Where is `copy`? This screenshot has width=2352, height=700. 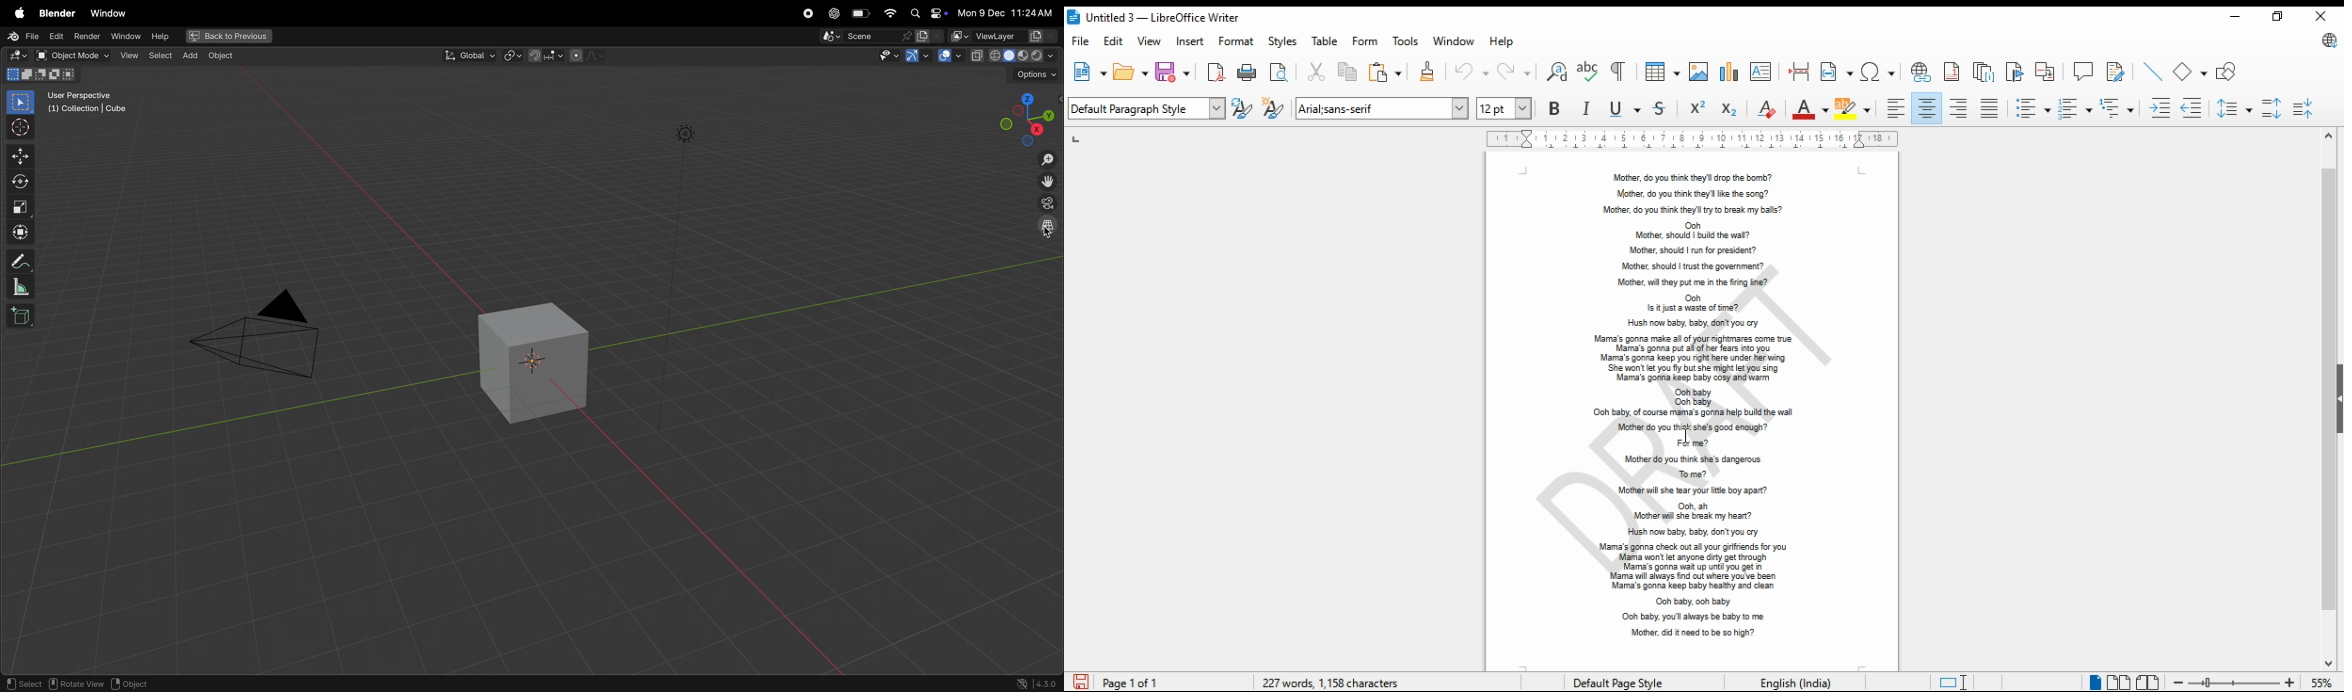 copy is located at coordinates (1350, 72).